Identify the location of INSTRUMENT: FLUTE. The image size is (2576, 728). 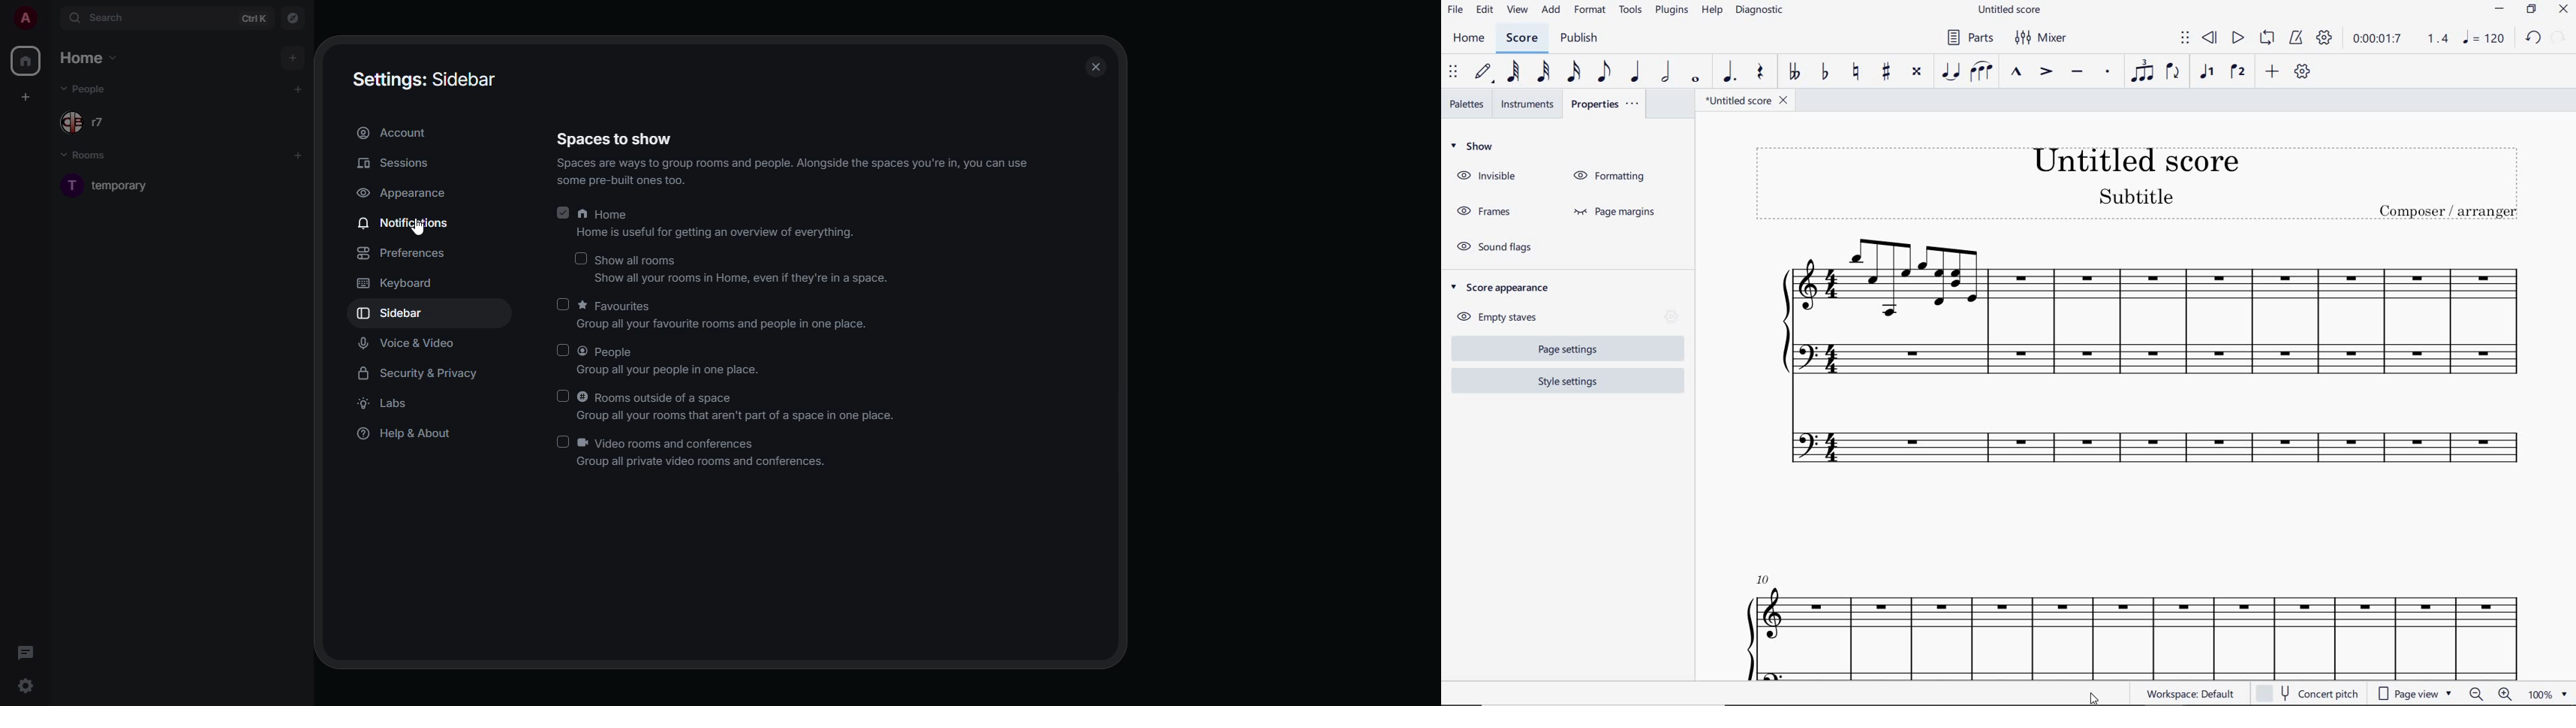
(2130, 455).